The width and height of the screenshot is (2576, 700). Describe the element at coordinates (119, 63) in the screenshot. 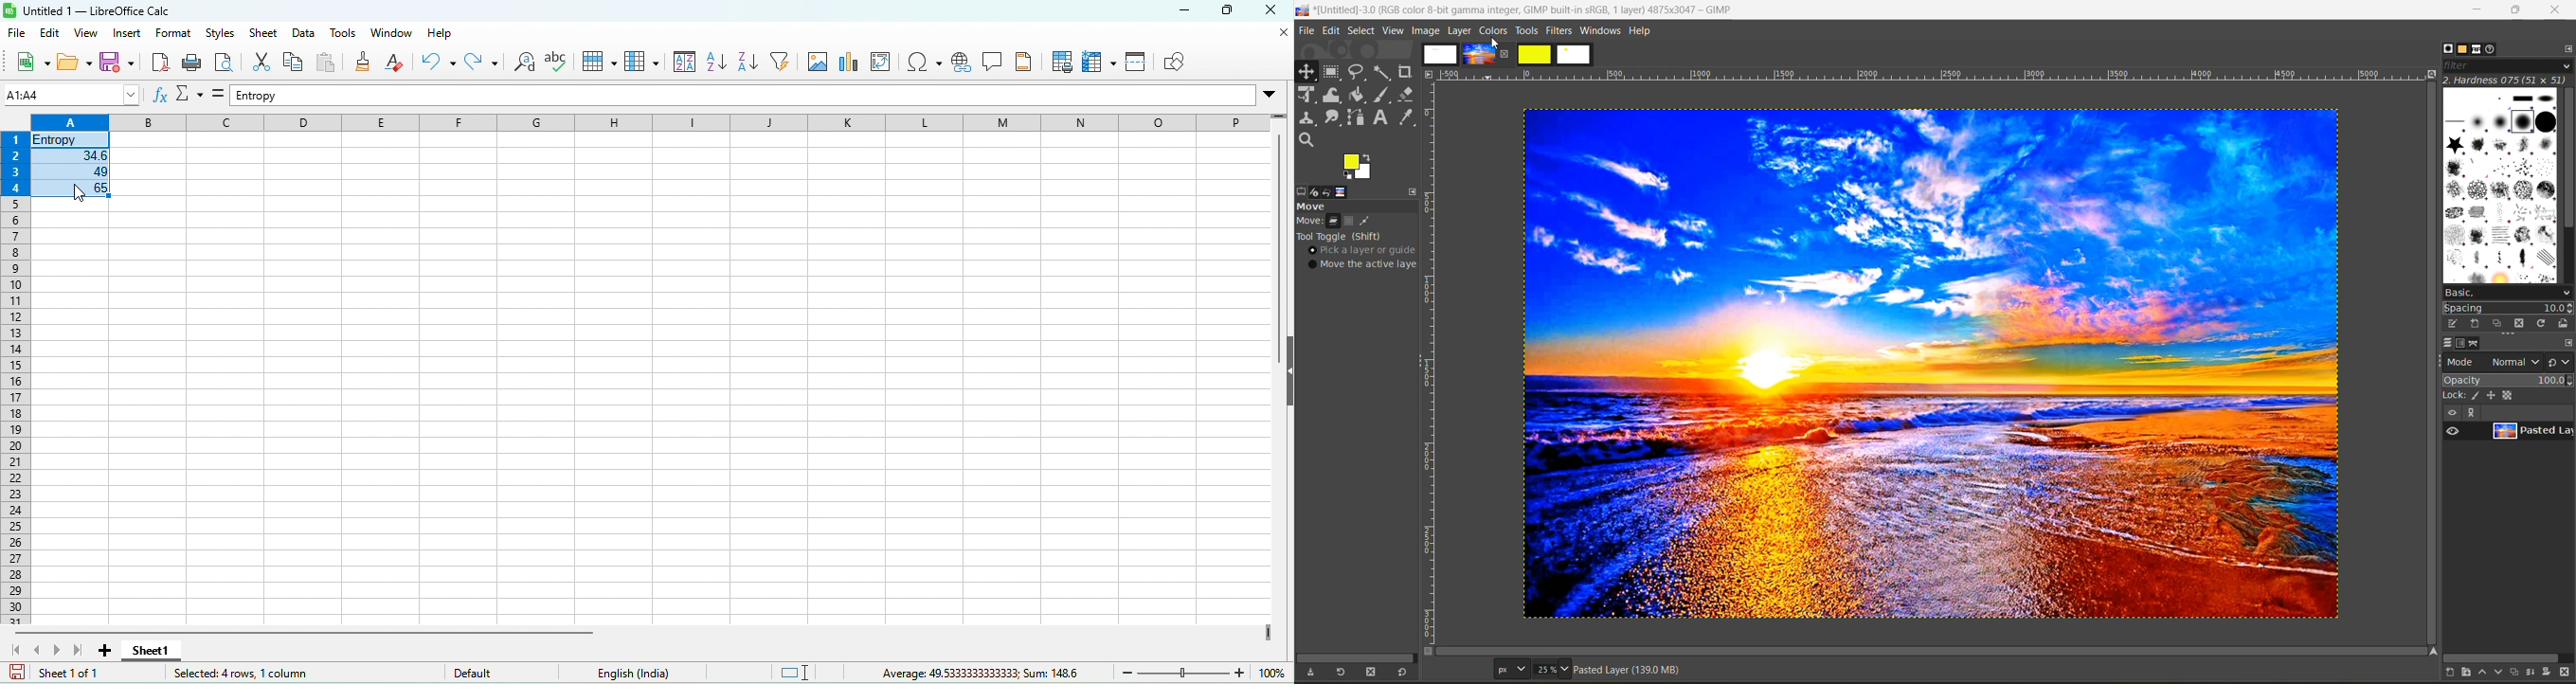

I see `save` at that location.